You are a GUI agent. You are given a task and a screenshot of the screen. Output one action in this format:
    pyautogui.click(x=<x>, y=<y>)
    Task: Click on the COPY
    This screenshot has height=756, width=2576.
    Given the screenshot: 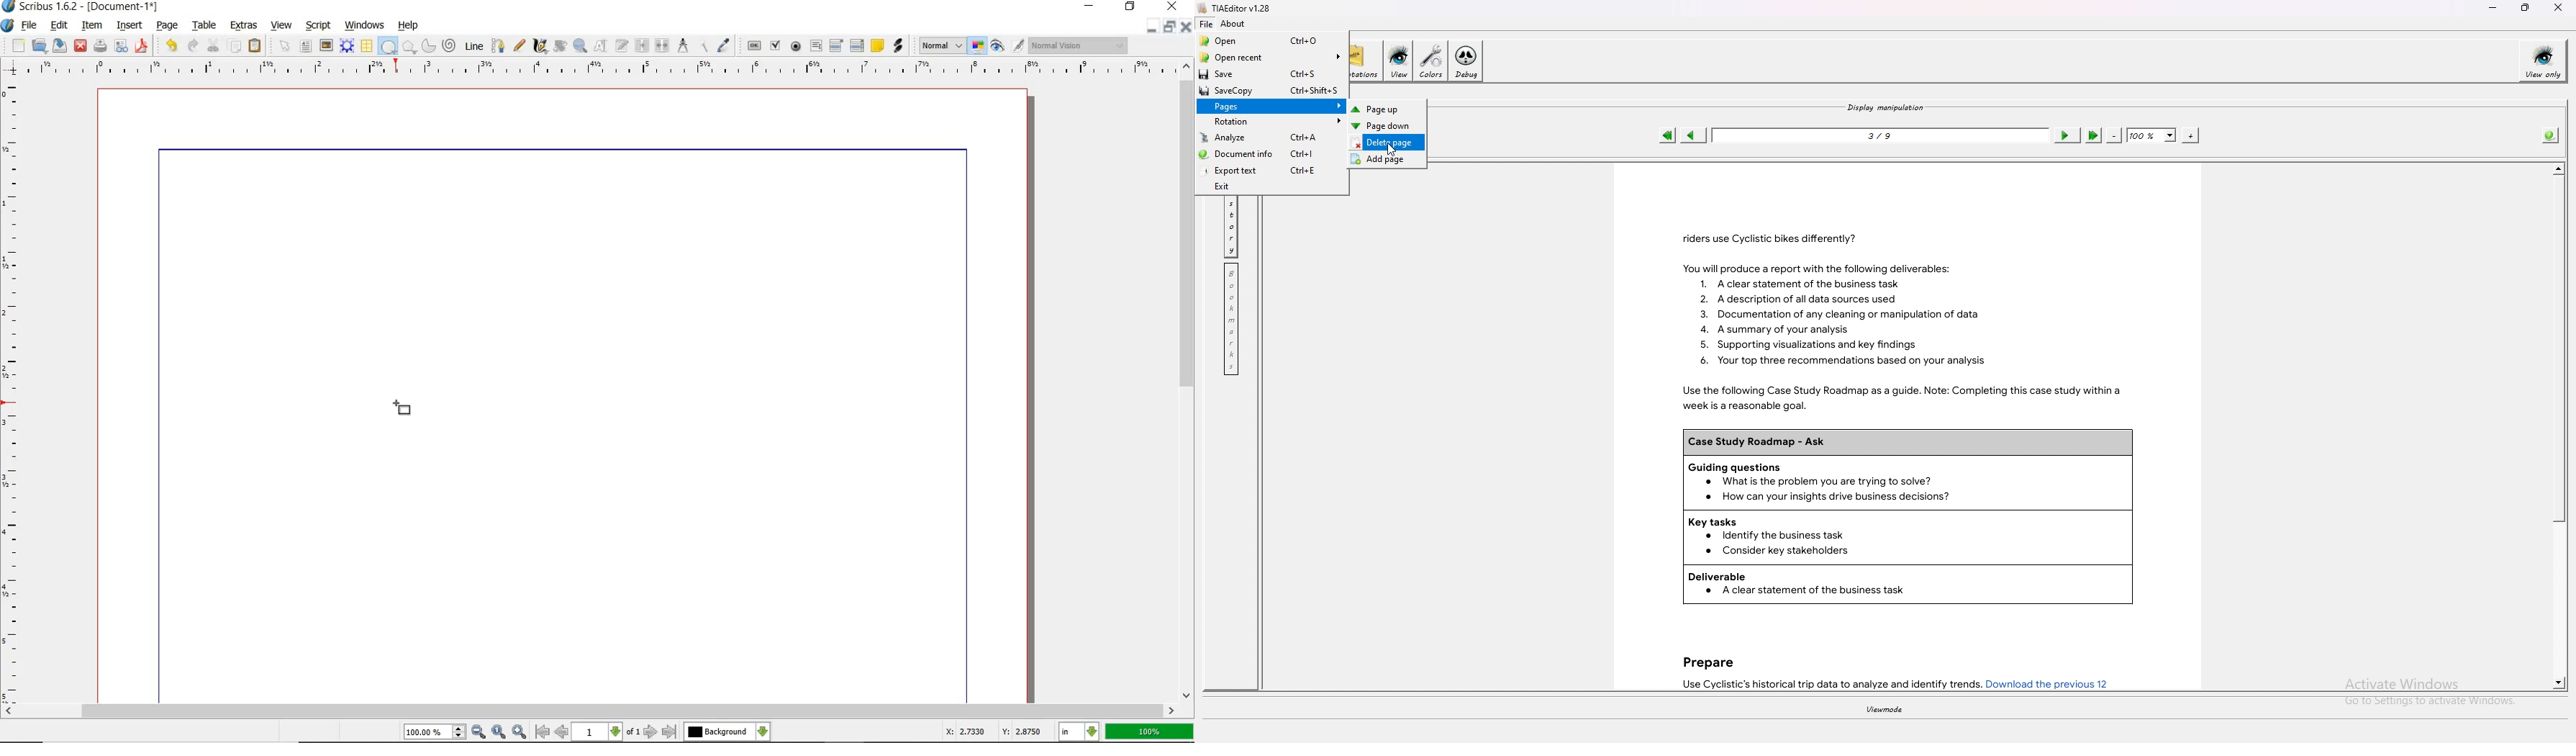 What is the action you would take?
    pyautogui.click(x=236, y=46)
    